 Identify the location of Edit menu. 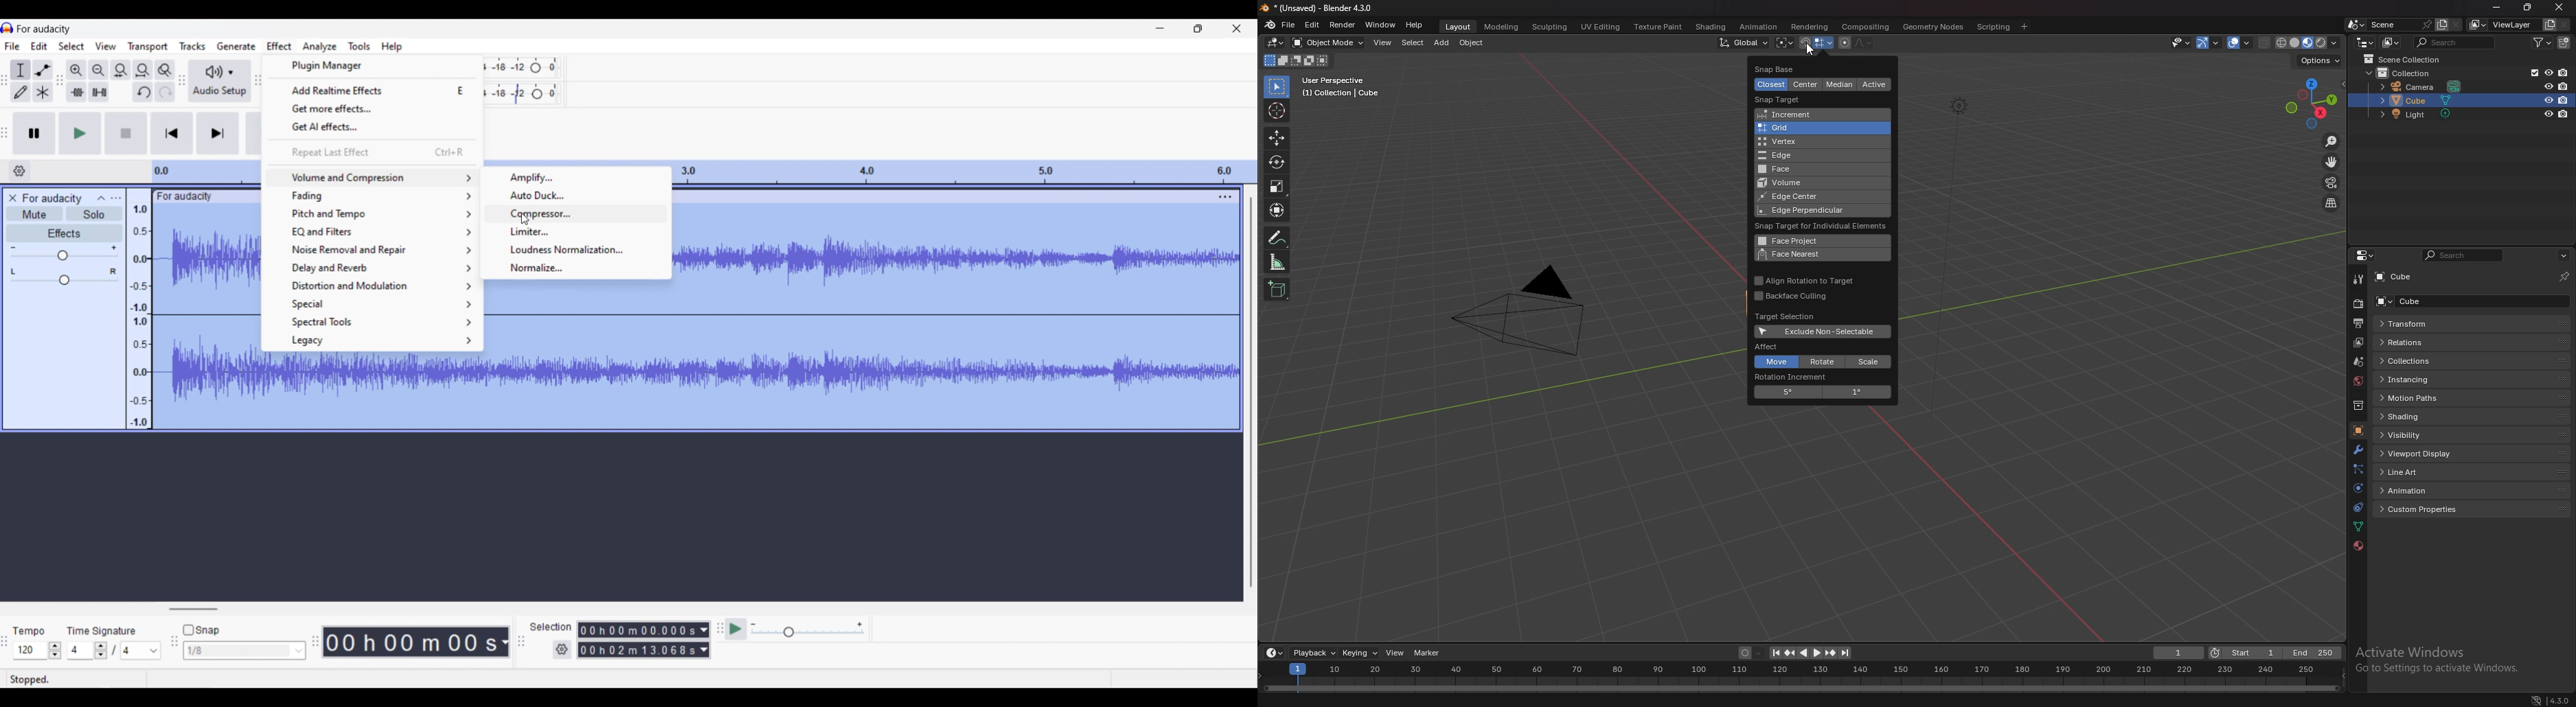
(39, 46).